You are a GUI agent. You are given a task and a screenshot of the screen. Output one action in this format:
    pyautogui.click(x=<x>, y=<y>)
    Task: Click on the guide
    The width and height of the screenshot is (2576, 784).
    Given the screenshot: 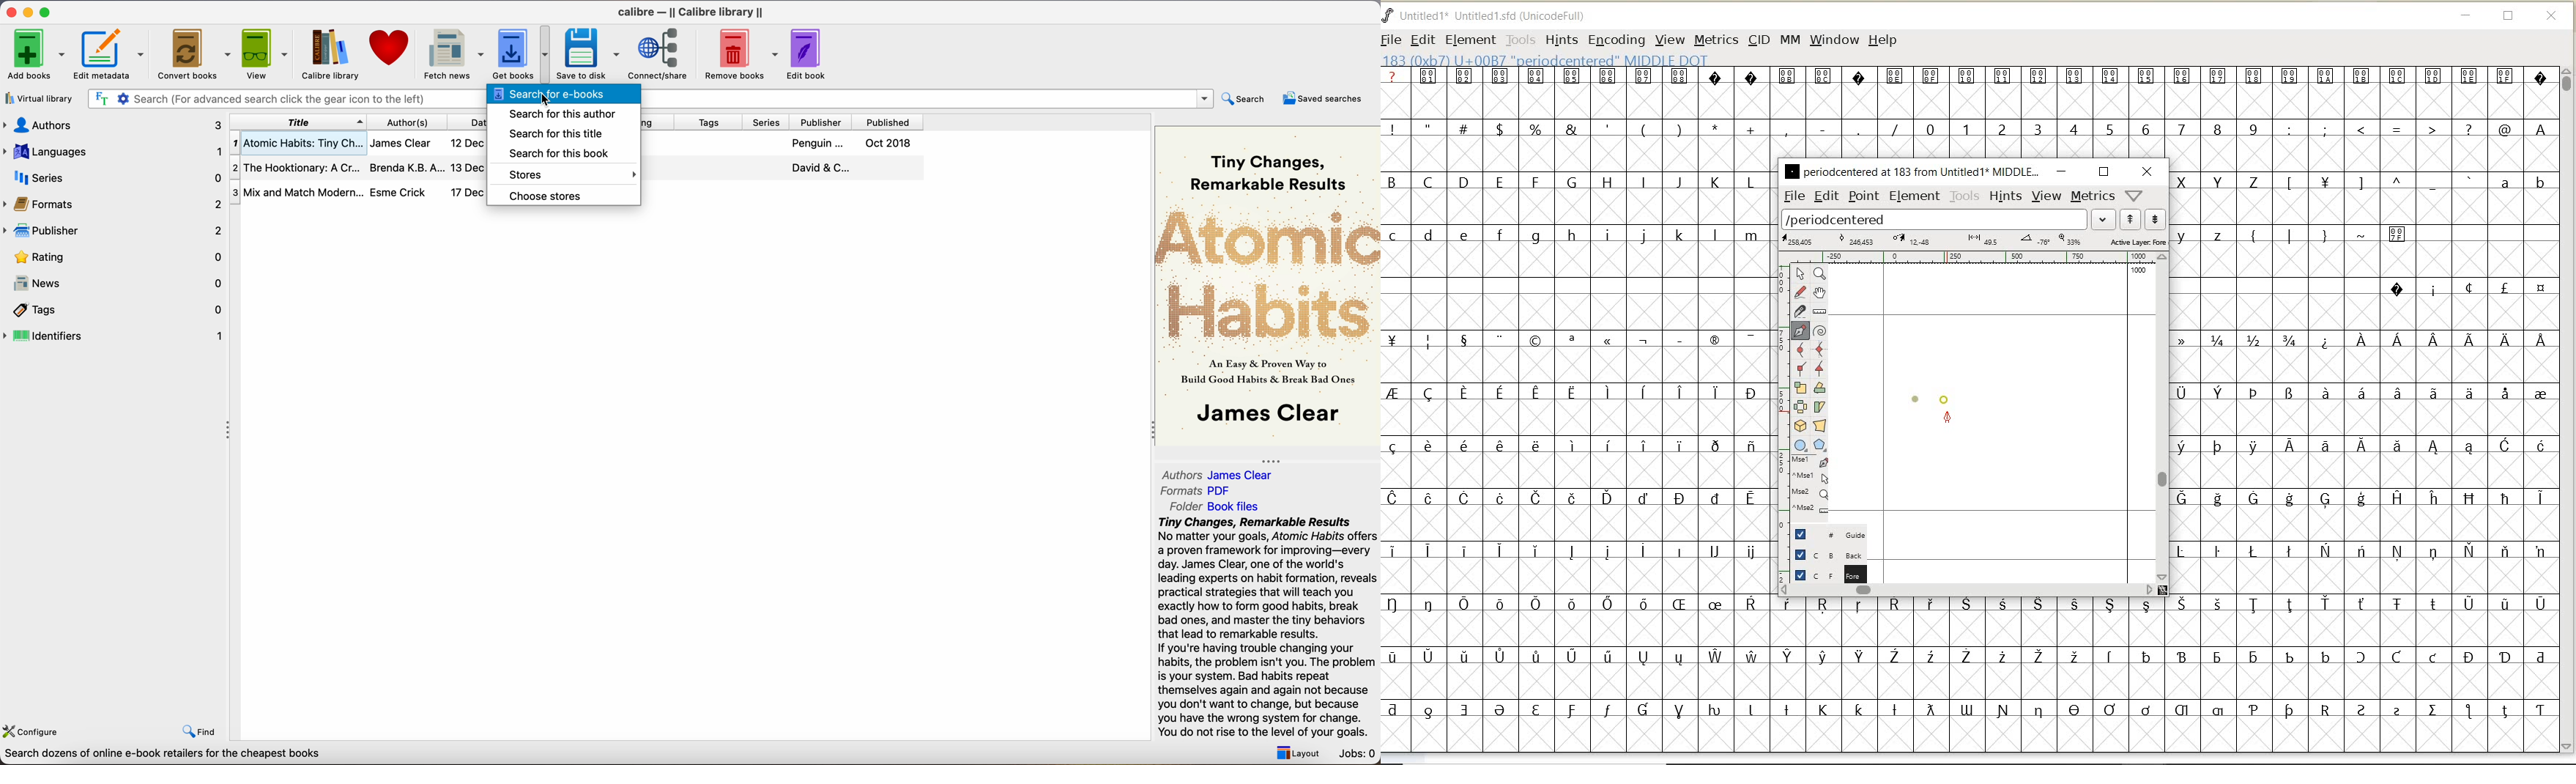 What is the action you would take?
    pyautogui.click(x=1825, y=535)
    